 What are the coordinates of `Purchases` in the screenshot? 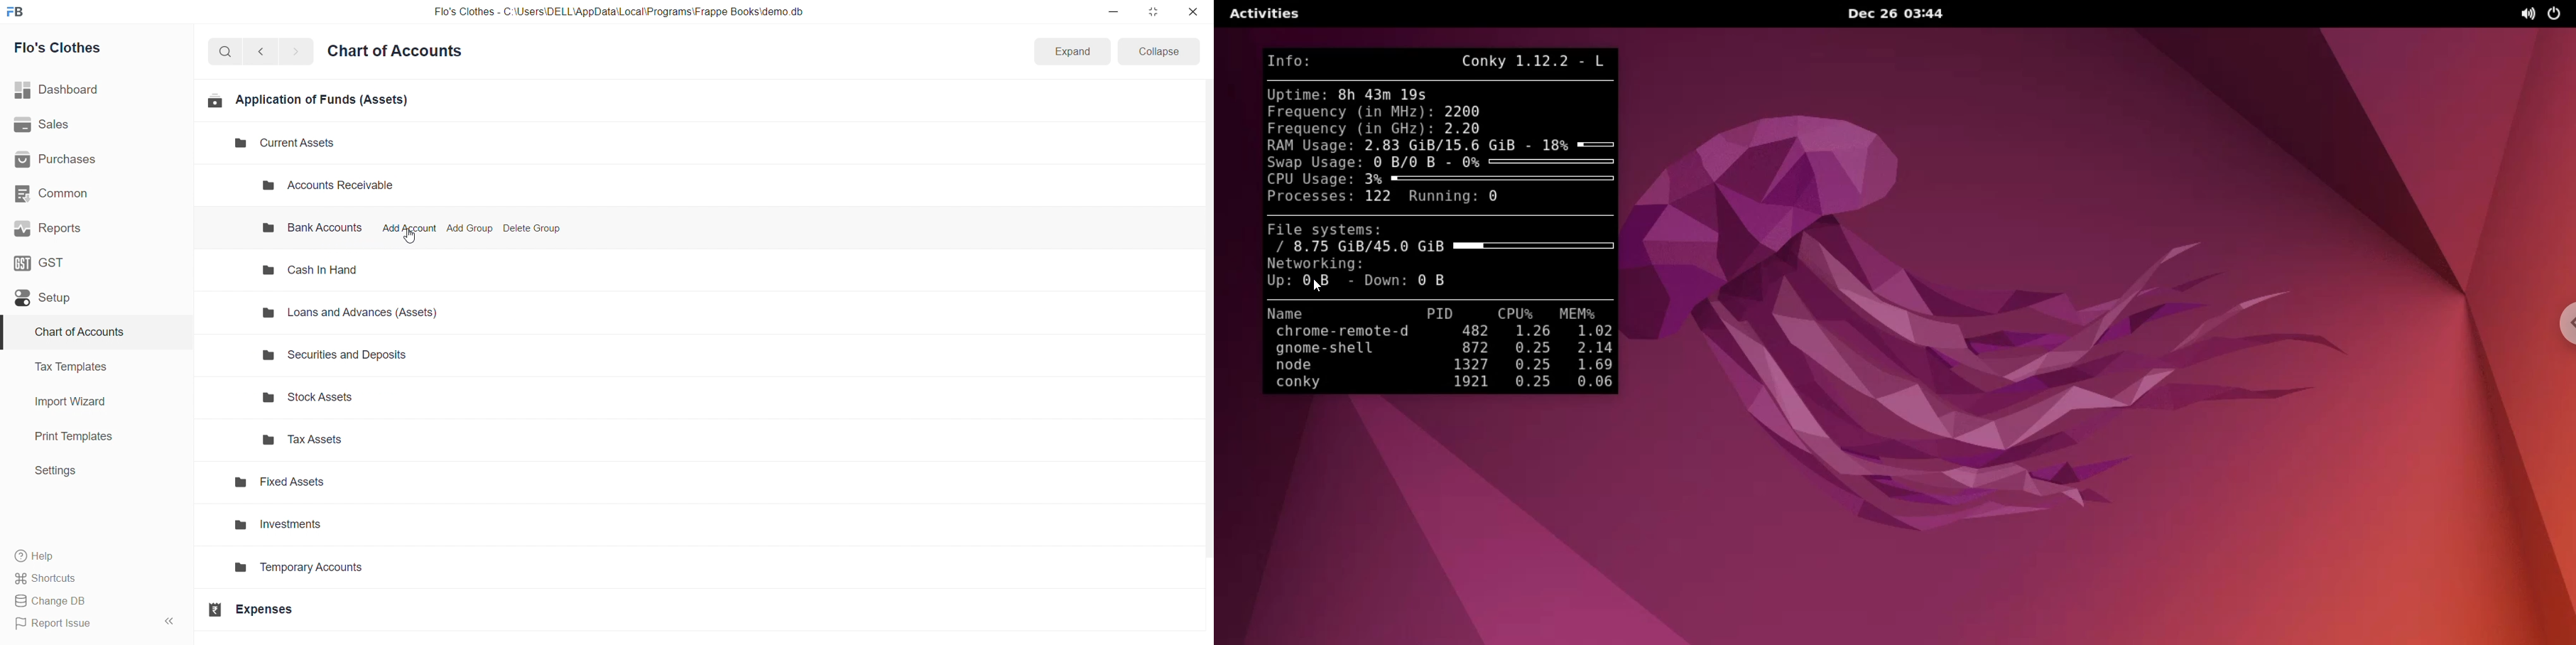 It's located at (90, 160).